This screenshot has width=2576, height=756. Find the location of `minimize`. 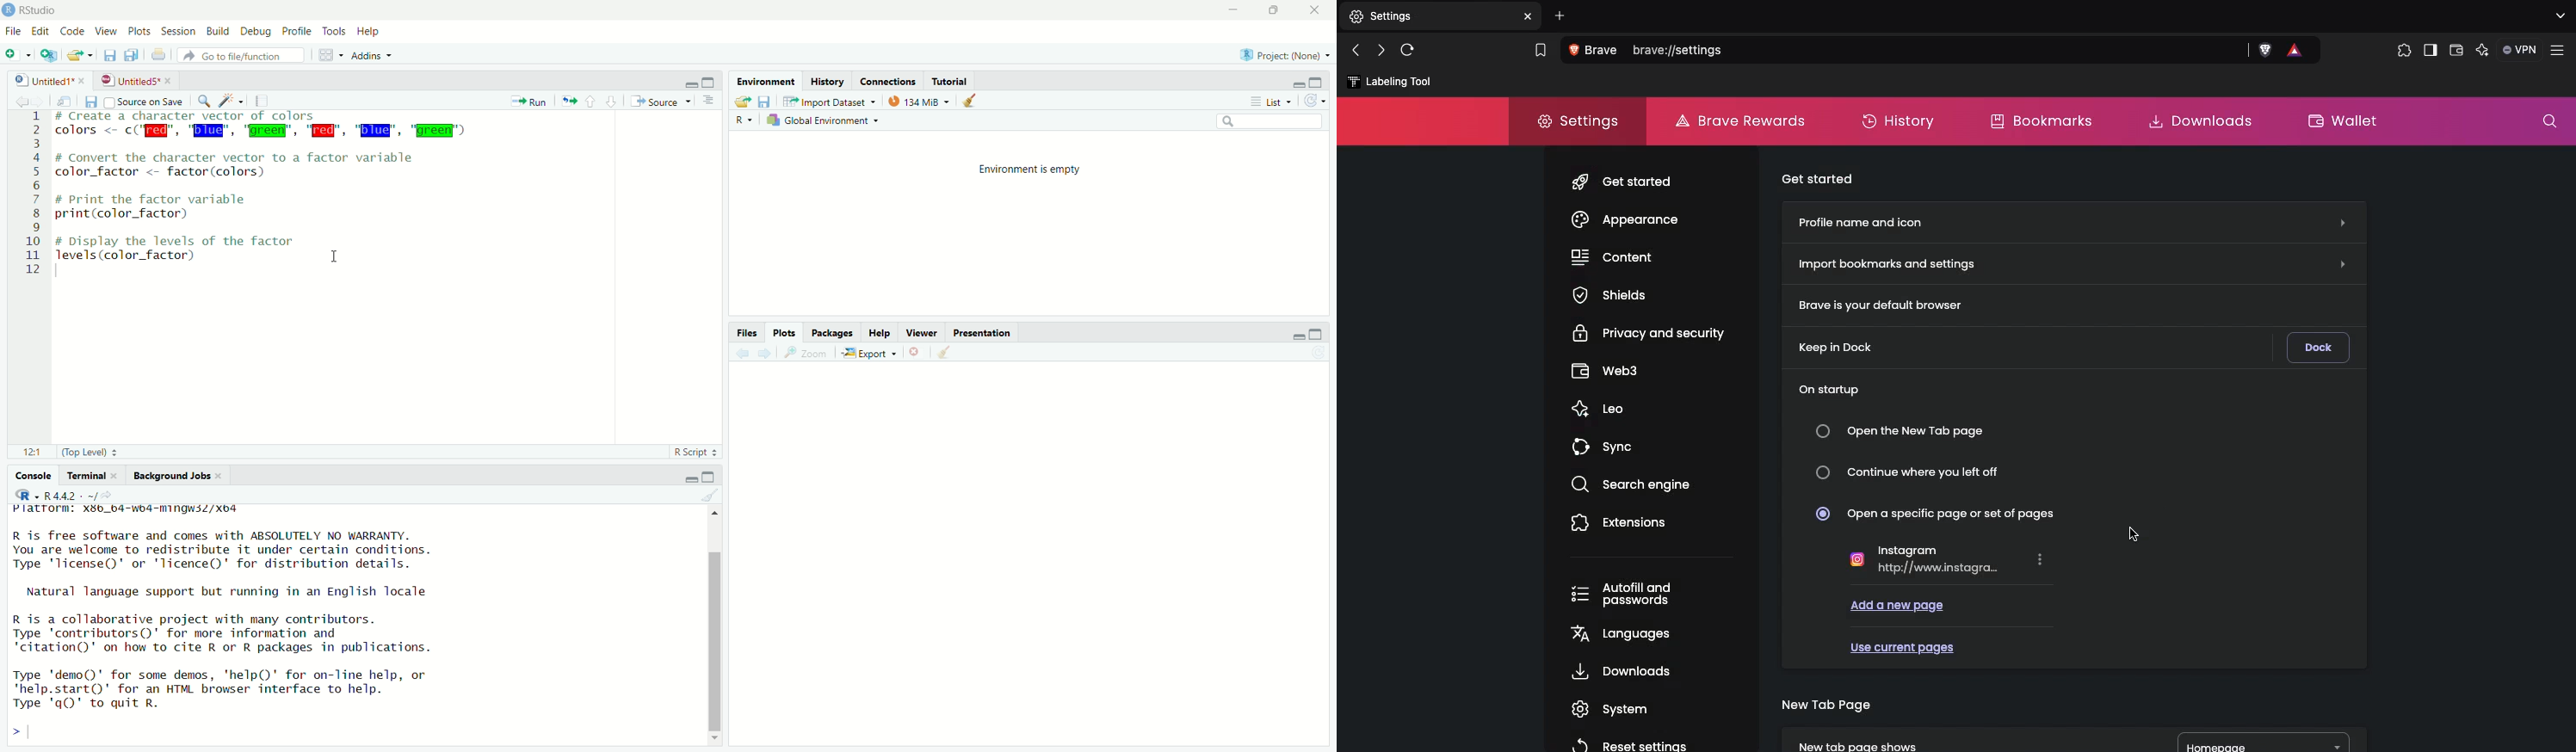

minimize is located at coordinates (1293, 334).